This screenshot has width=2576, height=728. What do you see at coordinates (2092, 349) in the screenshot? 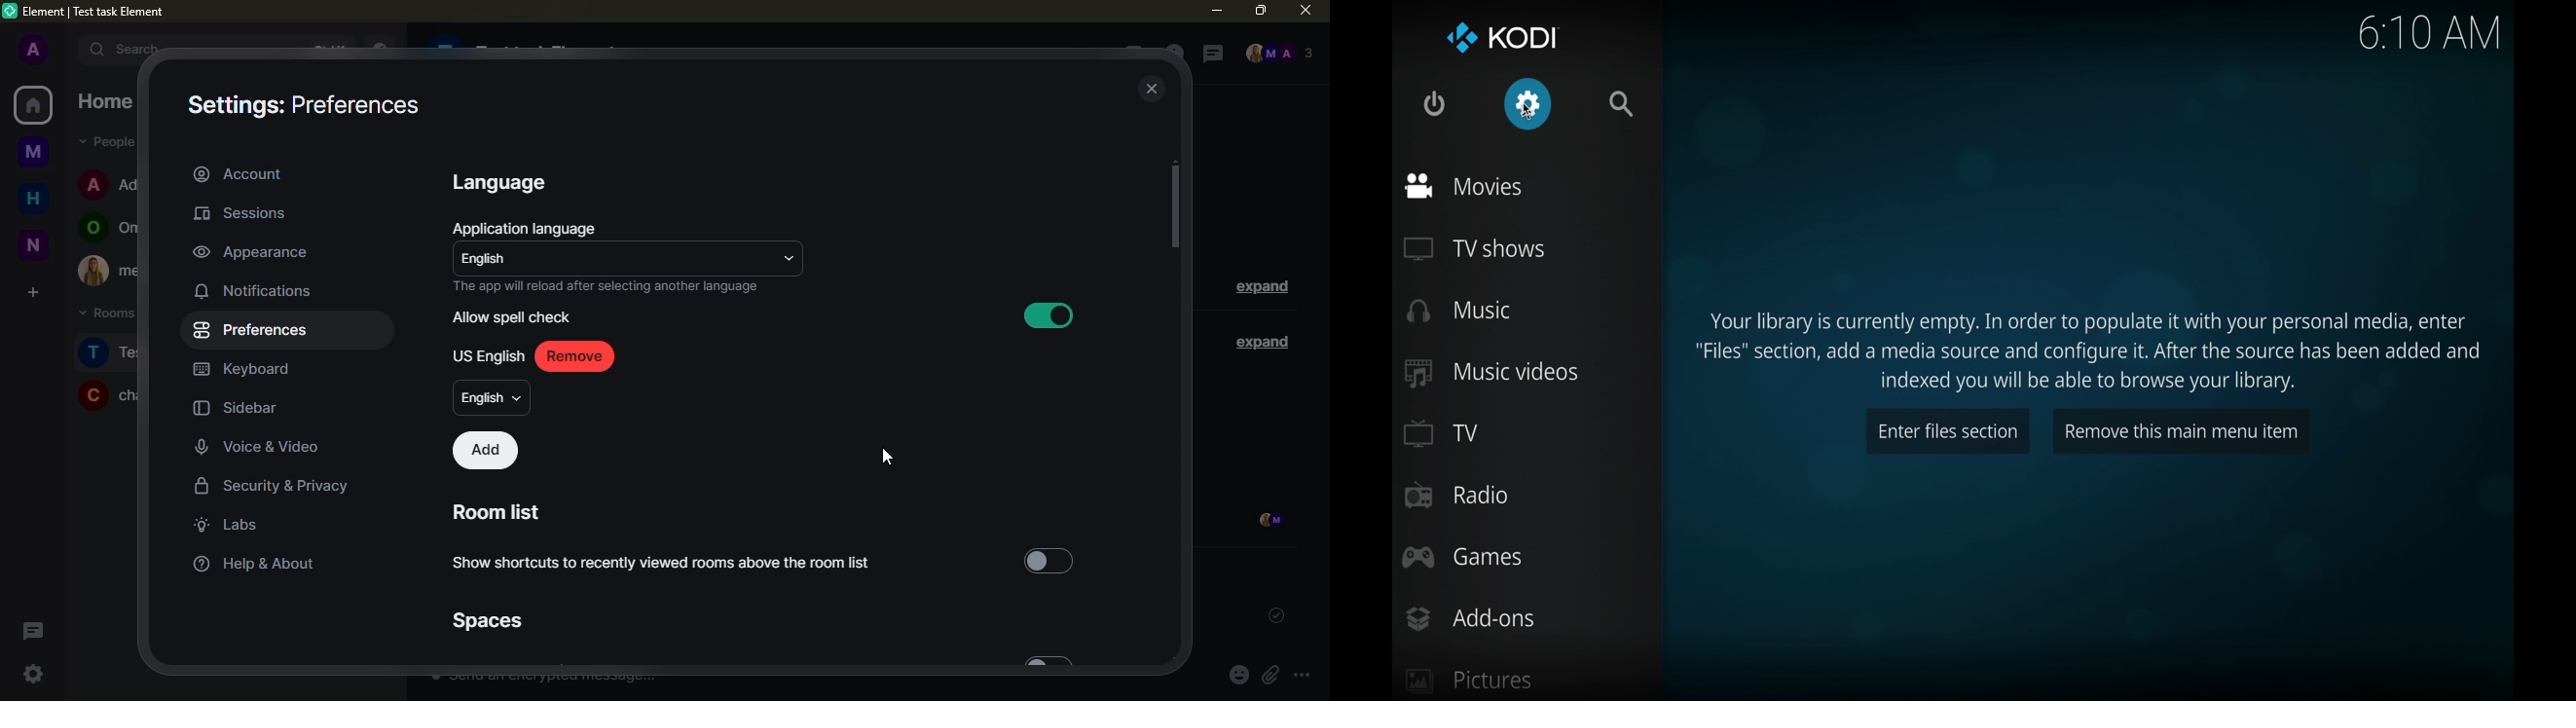
I see `Your library is currently empty. In order to populate it with your personal media, enter
"Files" section, add a media source and configure it. After the source has been added and
indexed you will be able to browse your library.` at bounding box center [2092, 349].